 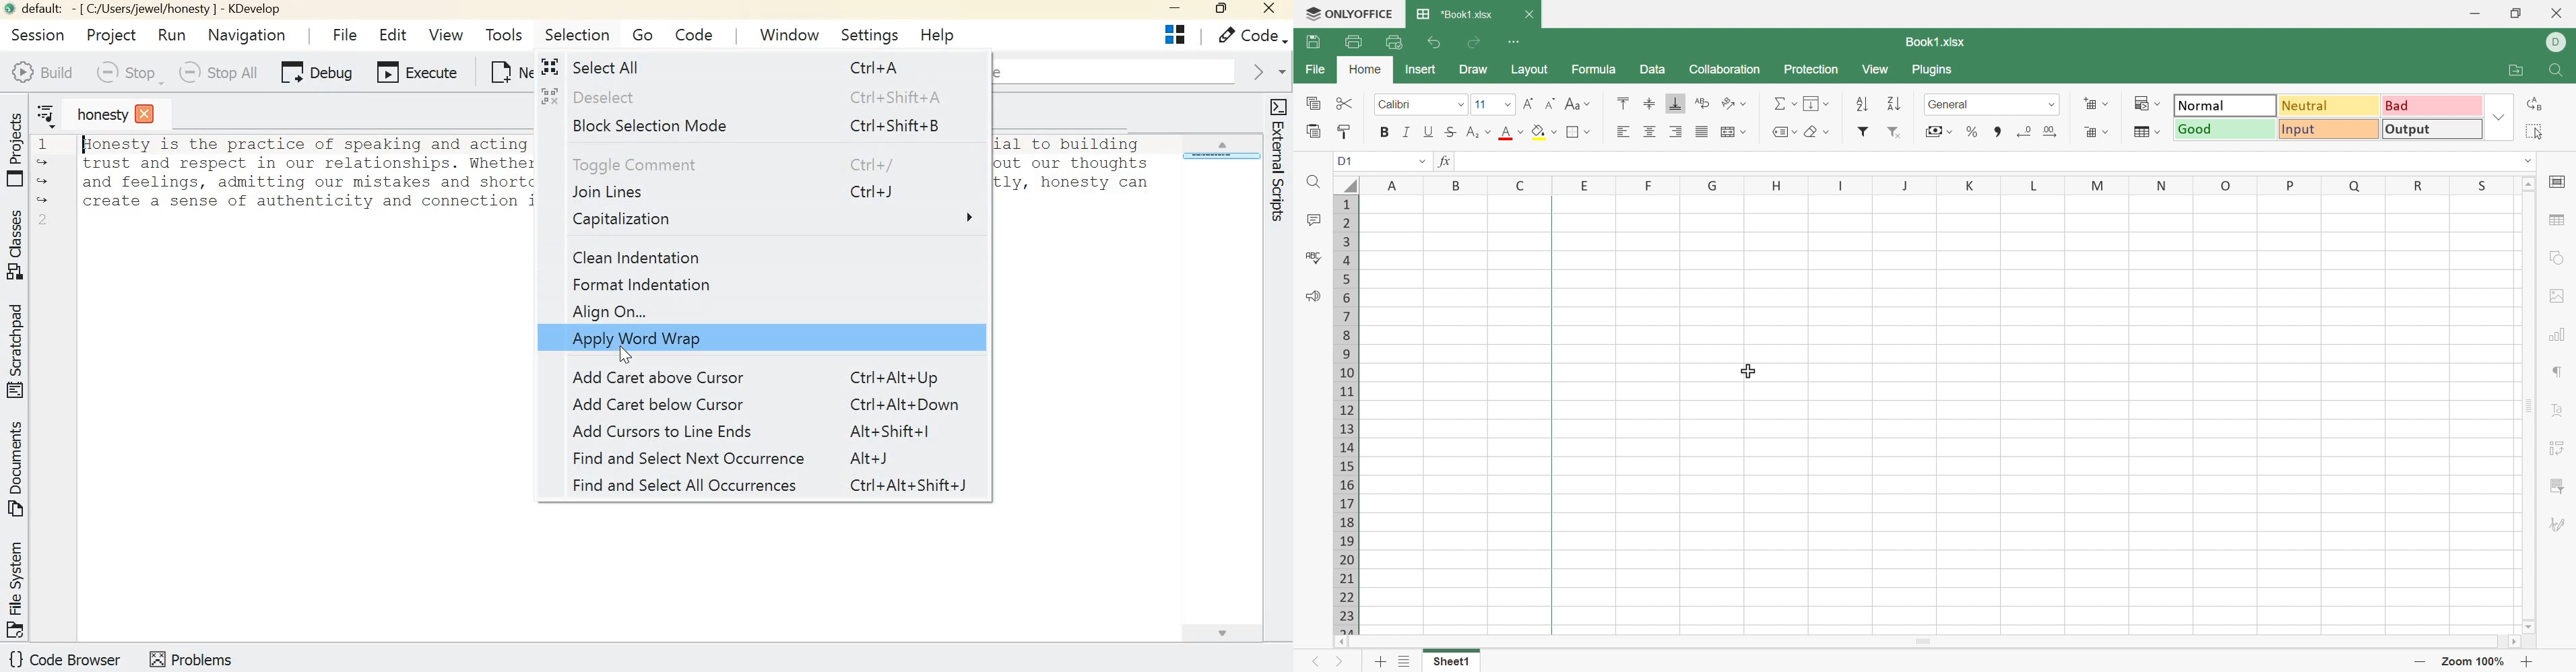 What do you see at coordinates (1950, 132) in the screenshot?
I see `Drop Down` at bounding box center [1950, 132].